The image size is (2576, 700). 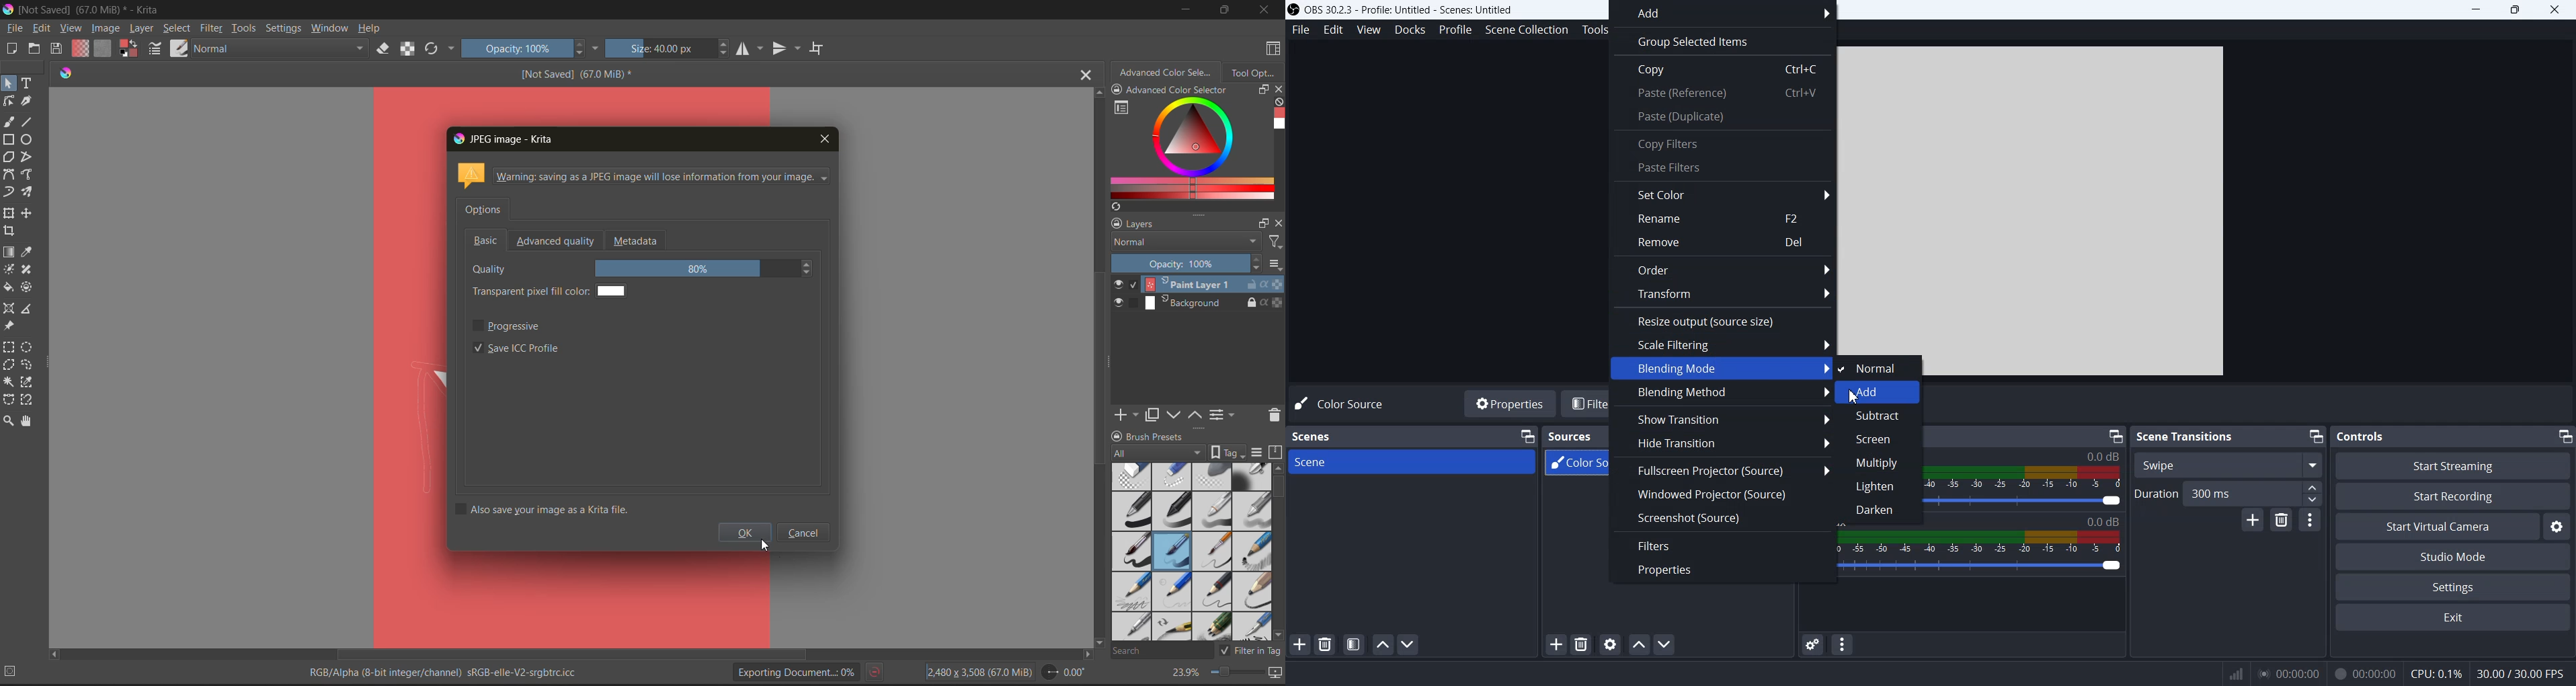 I want to click on tools, so click(x=8, y=82).